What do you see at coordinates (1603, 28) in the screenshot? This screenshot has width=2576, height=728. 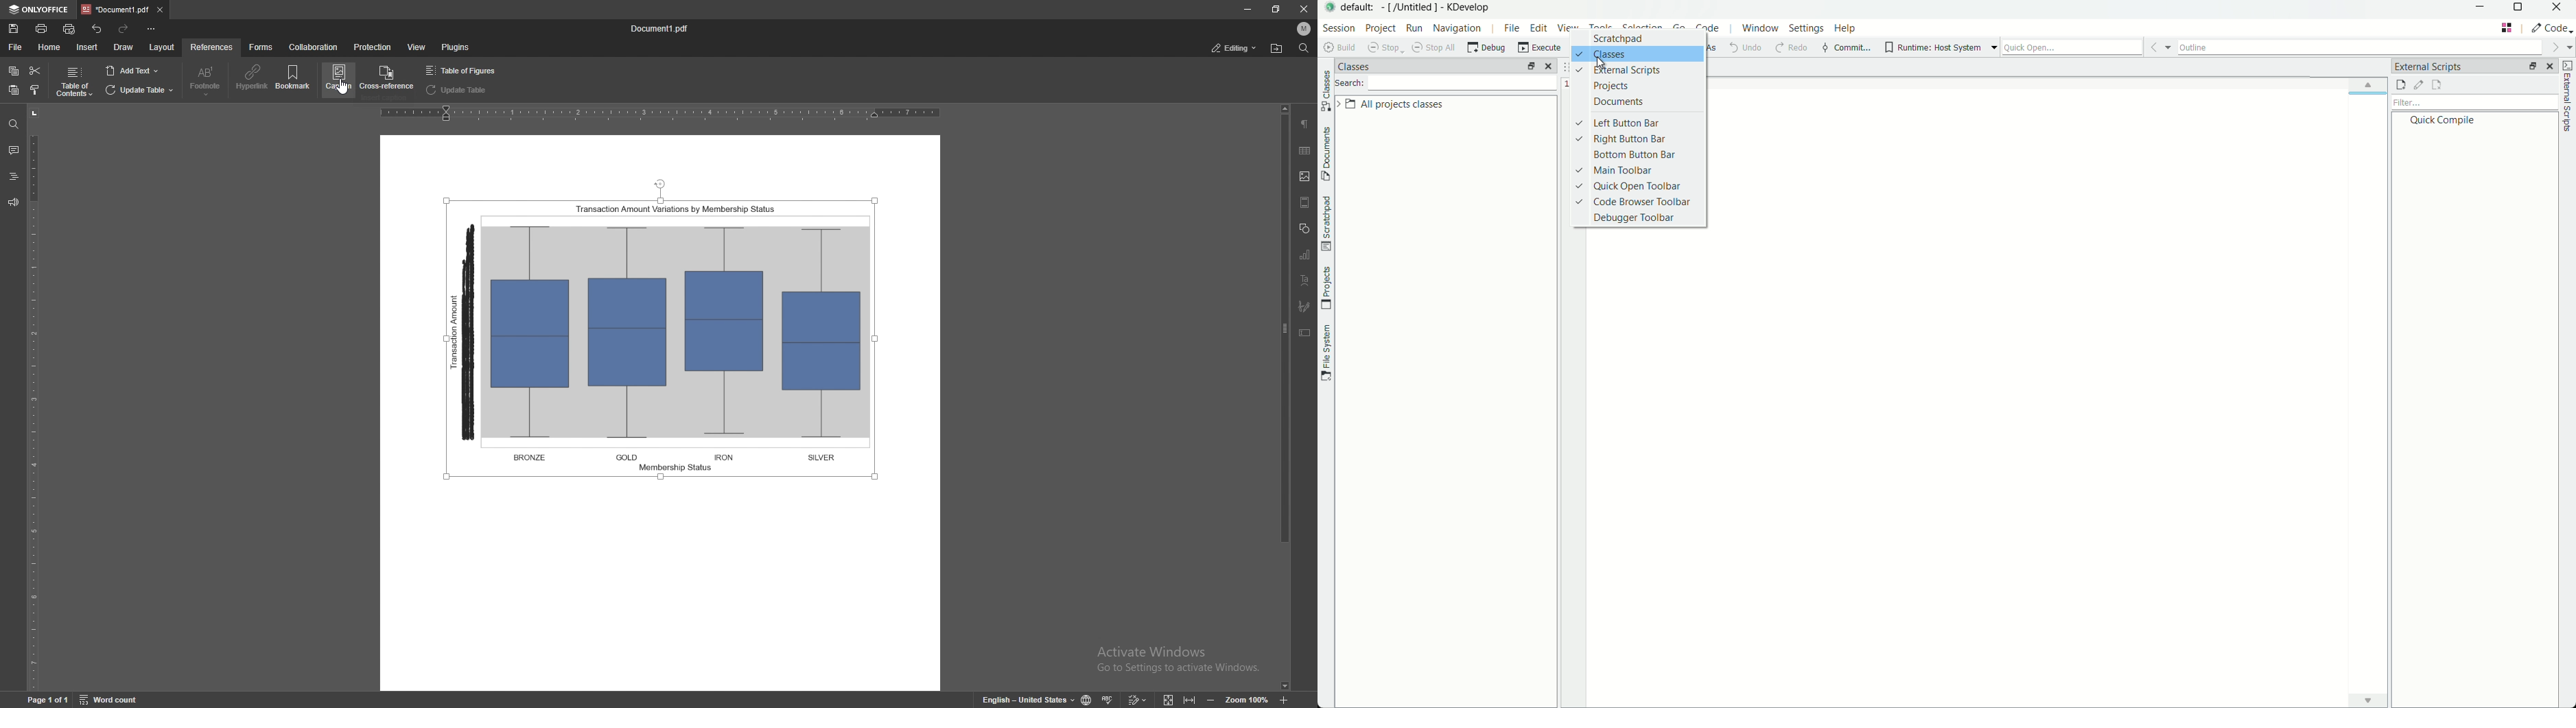 I see `tools menu` at bounding box center [1603, 28].